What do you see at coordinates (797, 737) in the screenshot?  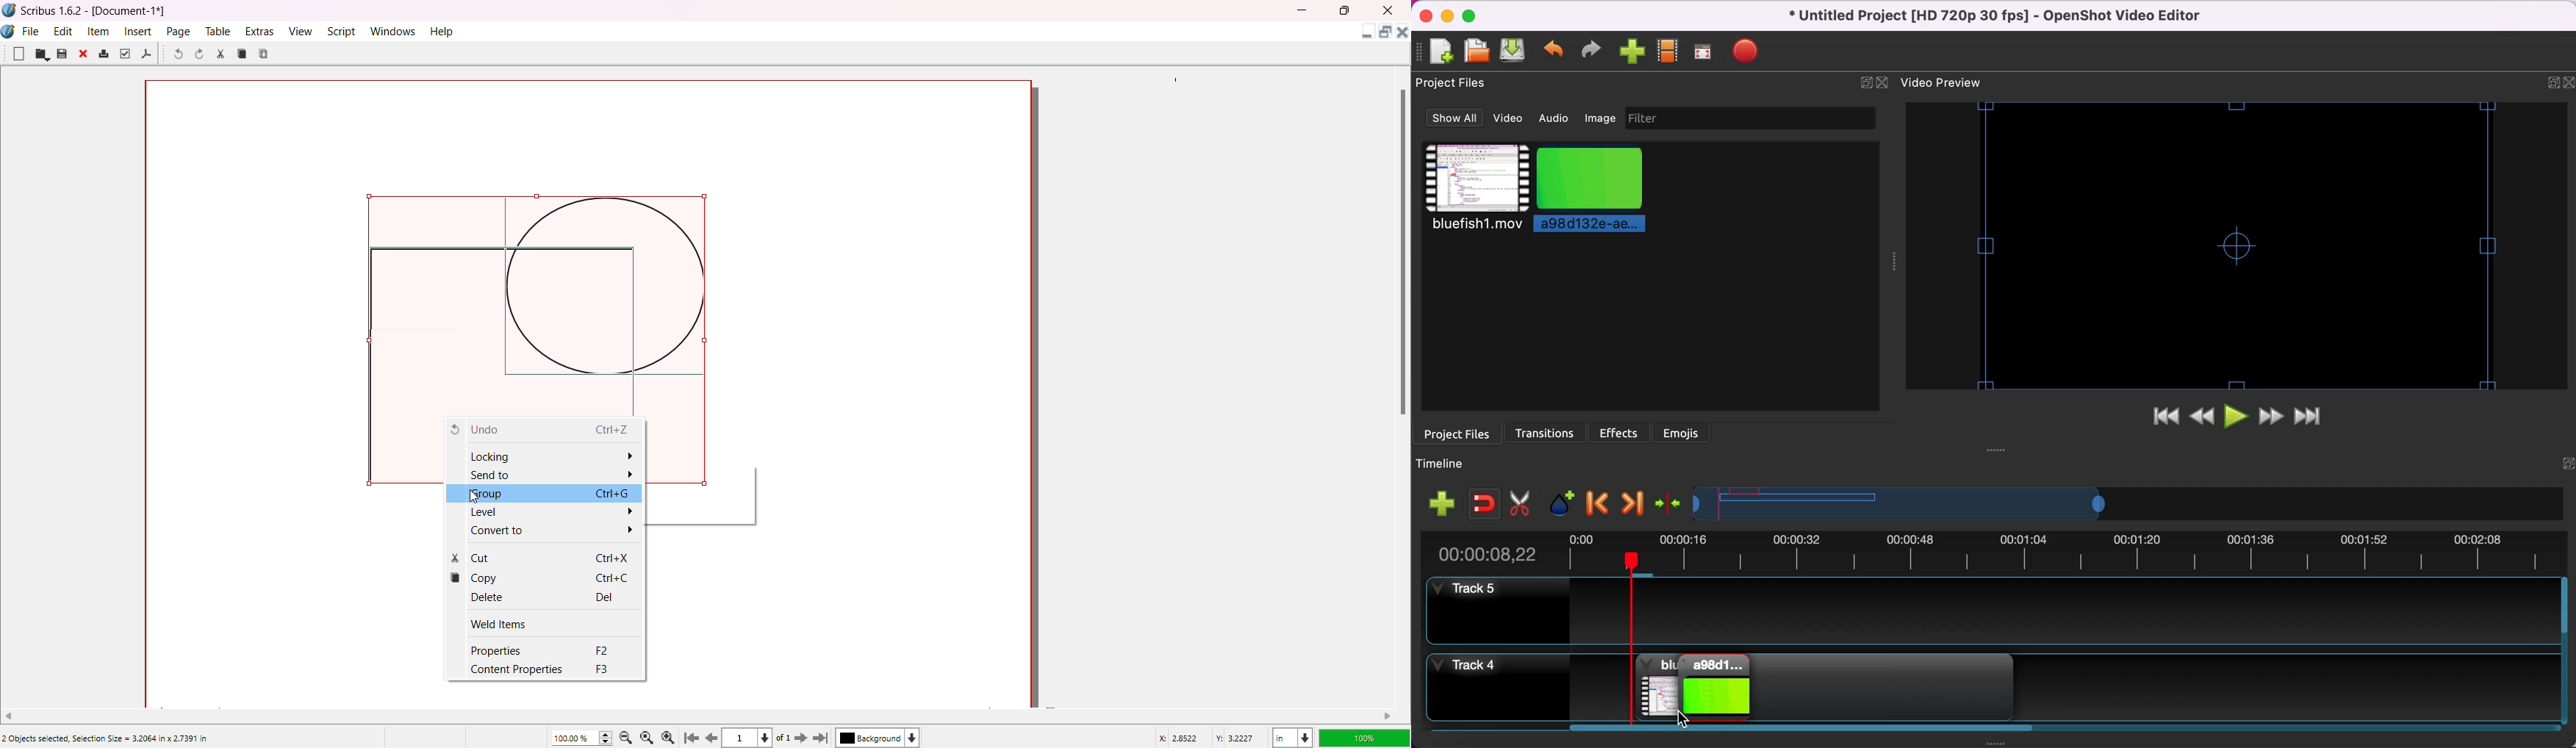 I see `Next` at bounding box center [797, 737].